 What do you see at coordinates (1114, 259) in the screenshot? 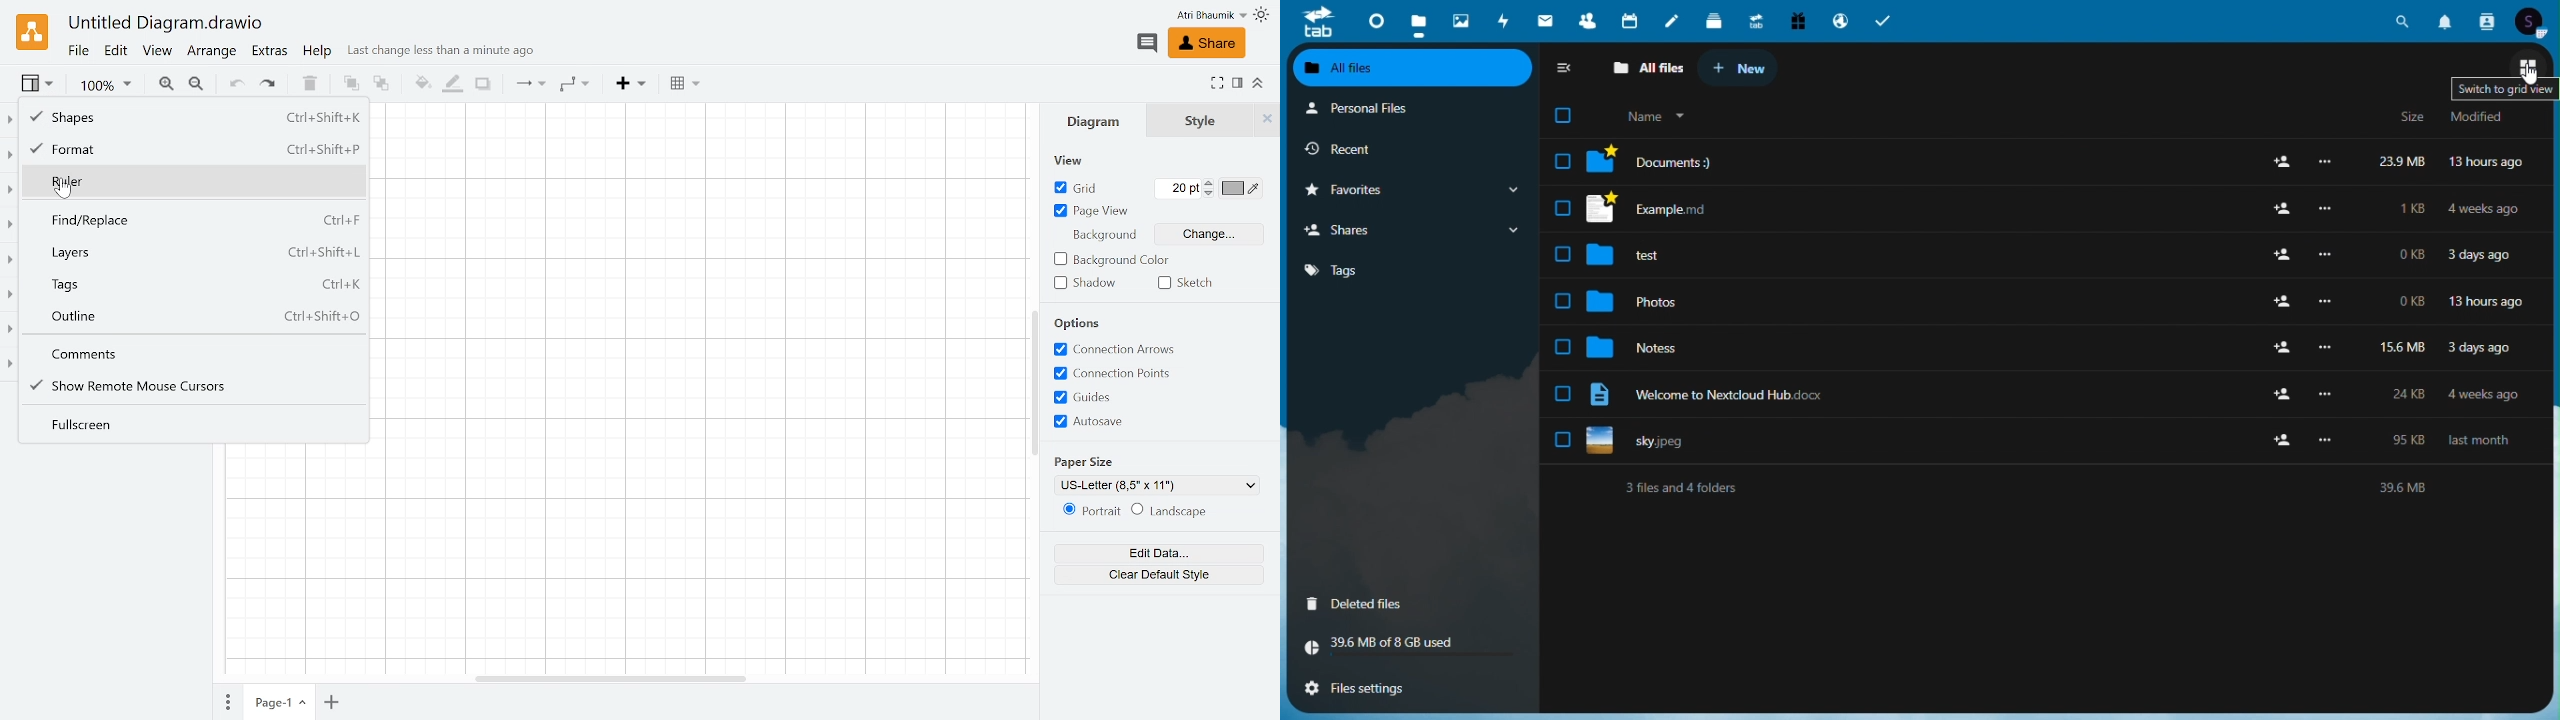
I see `Background color` at bounding box center [1114, 259].